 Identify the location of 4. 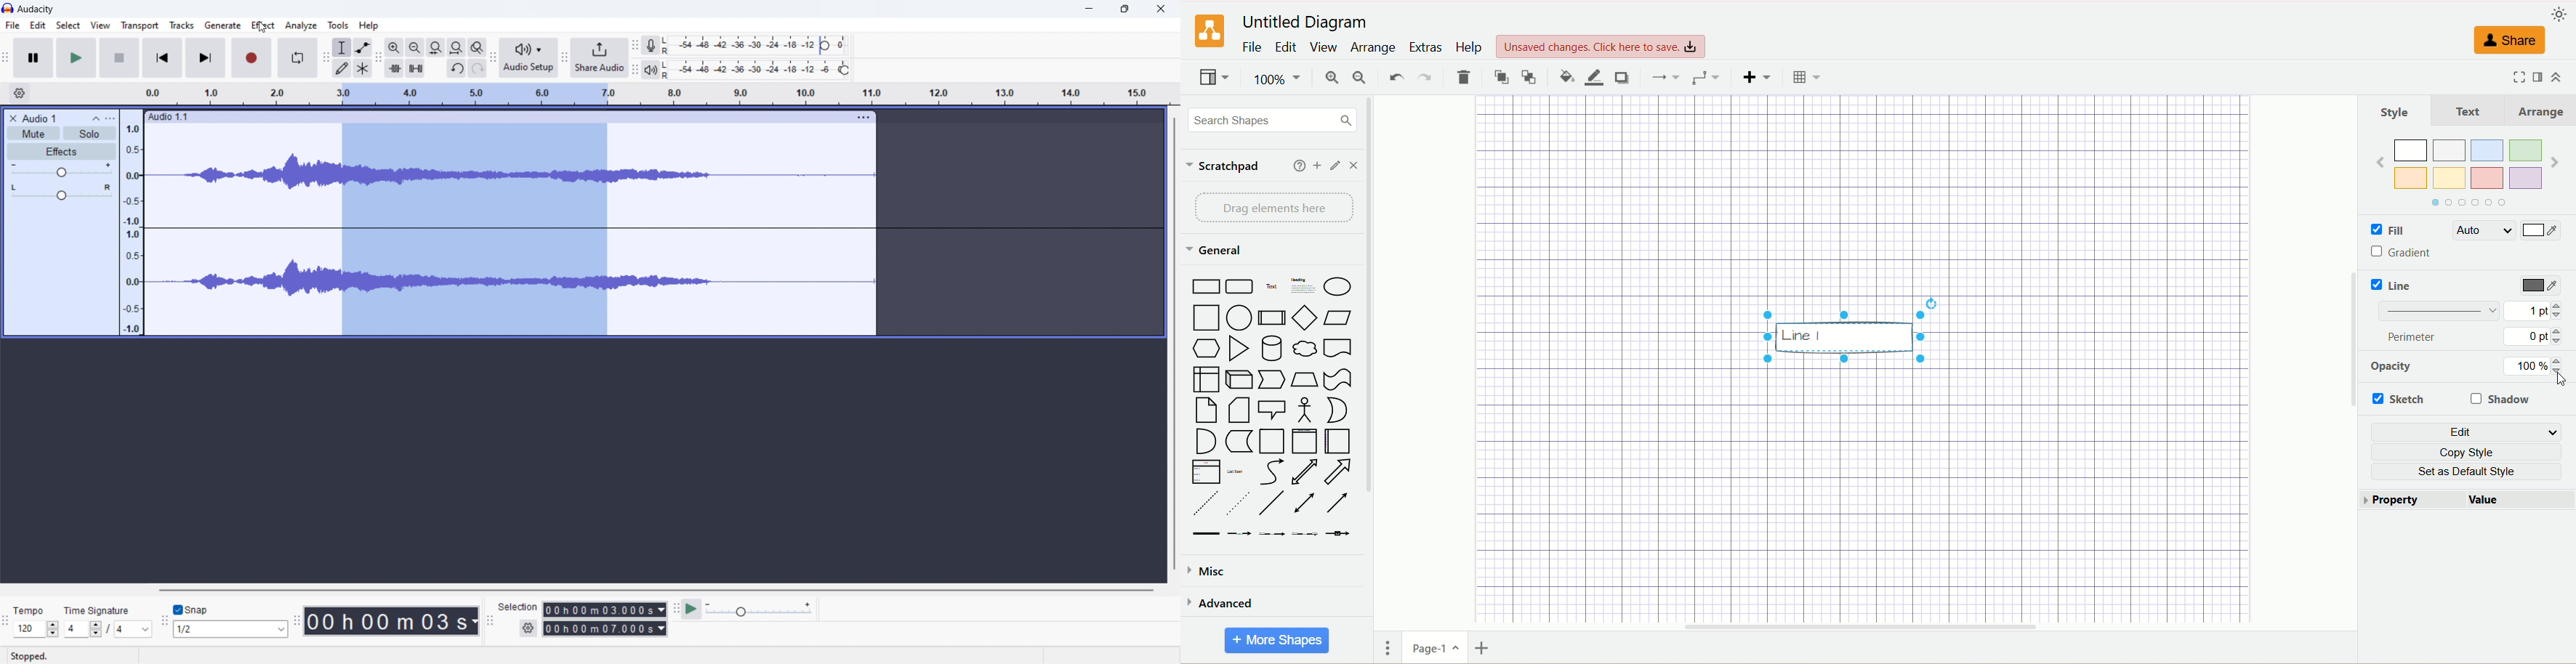
(81, 630).